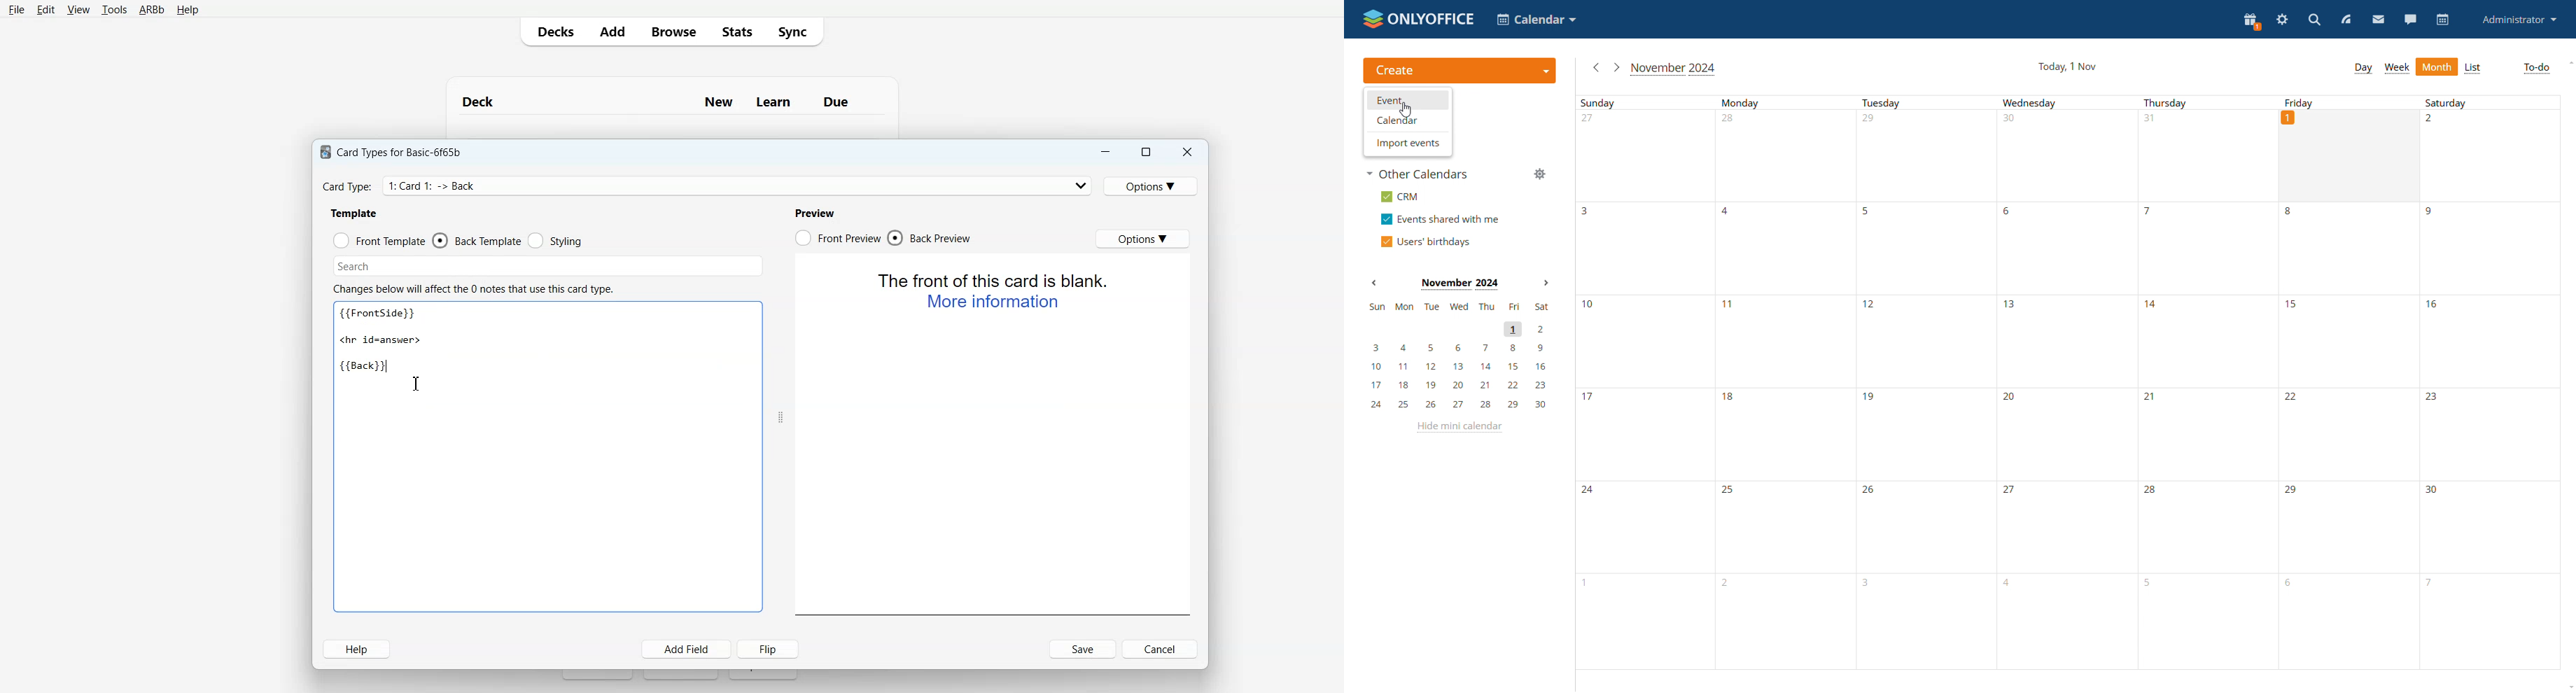 The height and width of the screenshot is (700, 2576). What do you see at coordinates (706, 185) in the screenshot?
I see `Card Type` at bounding box center [706, 185].